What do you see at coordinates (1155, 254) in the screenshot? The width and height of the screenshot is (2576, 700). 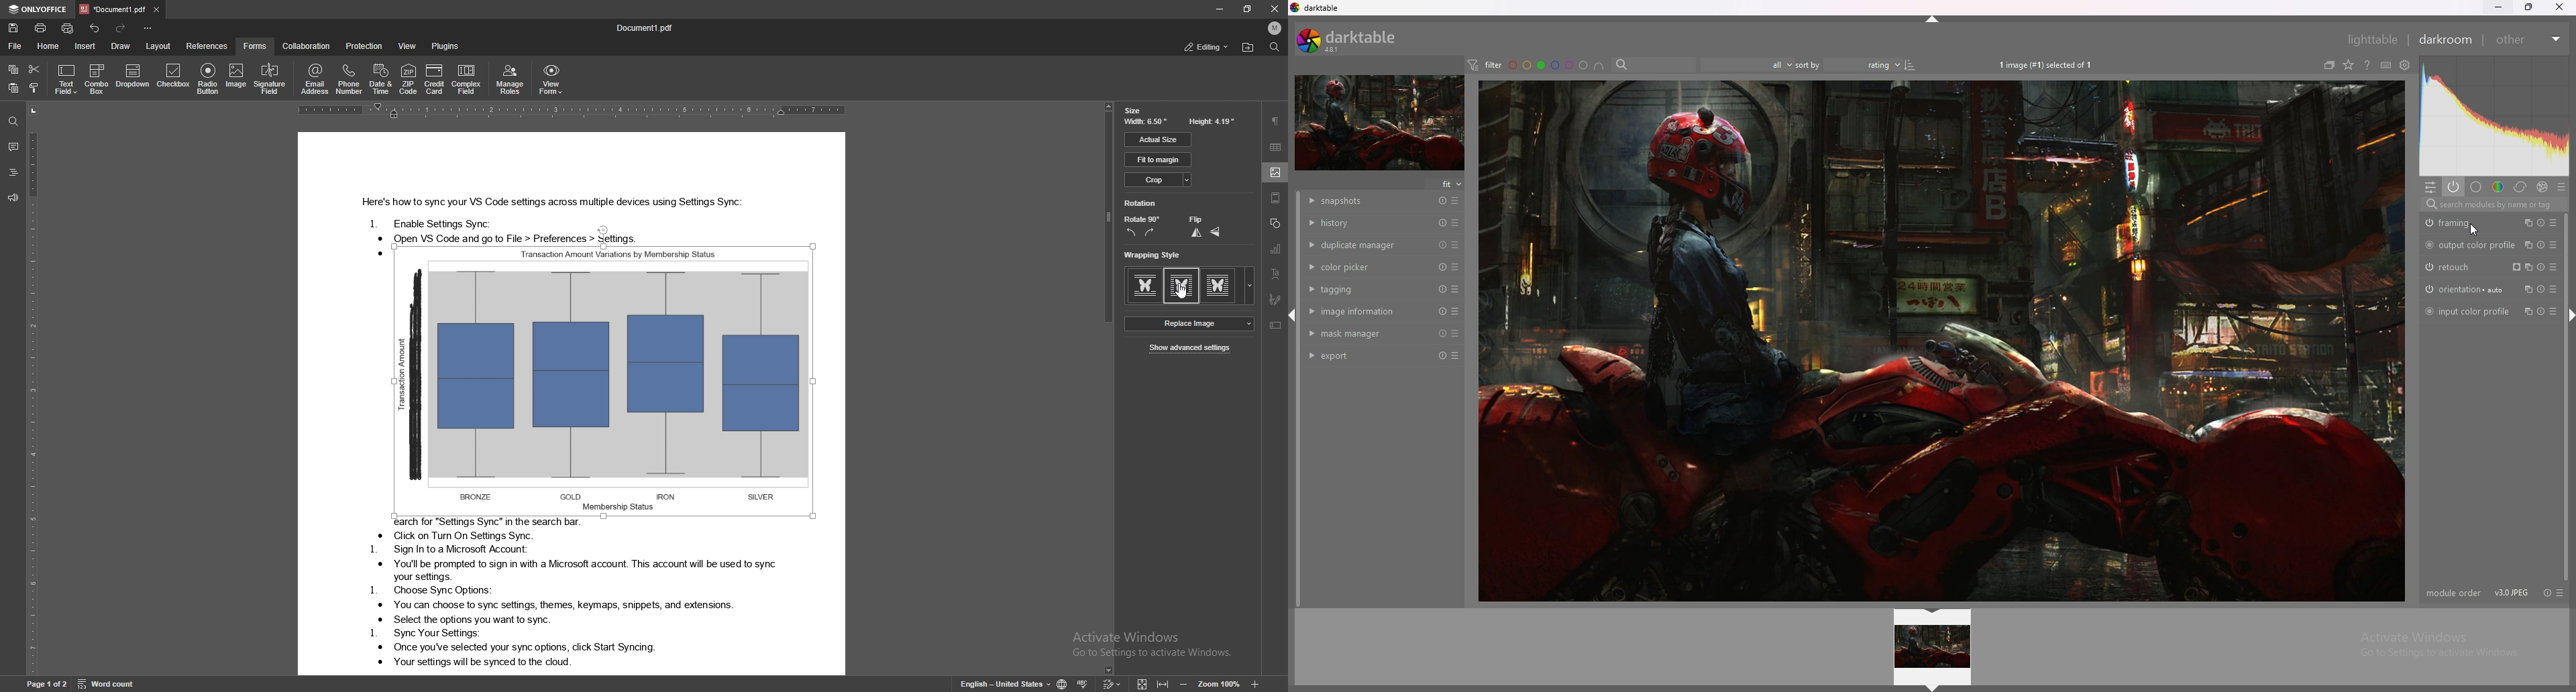 I see `wrapping style` at bounding box center [1155, 254].